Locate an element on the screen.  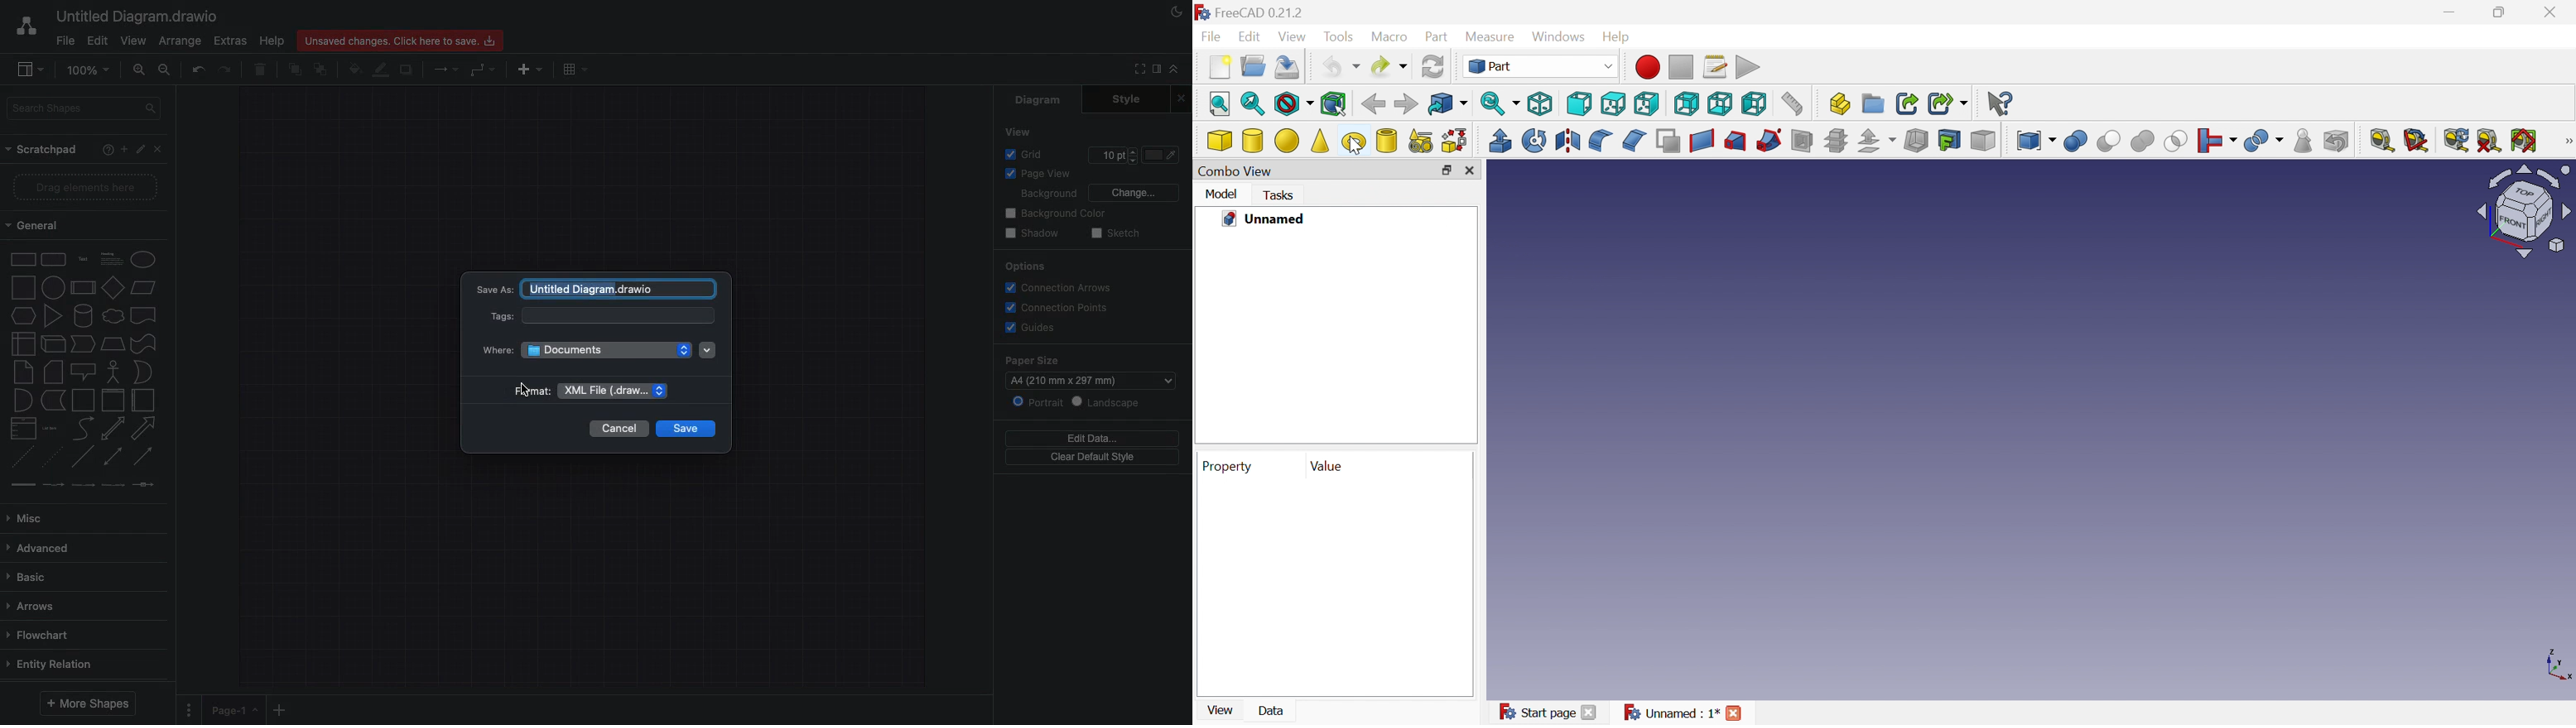
Close is located at coordinates (1182, 99).